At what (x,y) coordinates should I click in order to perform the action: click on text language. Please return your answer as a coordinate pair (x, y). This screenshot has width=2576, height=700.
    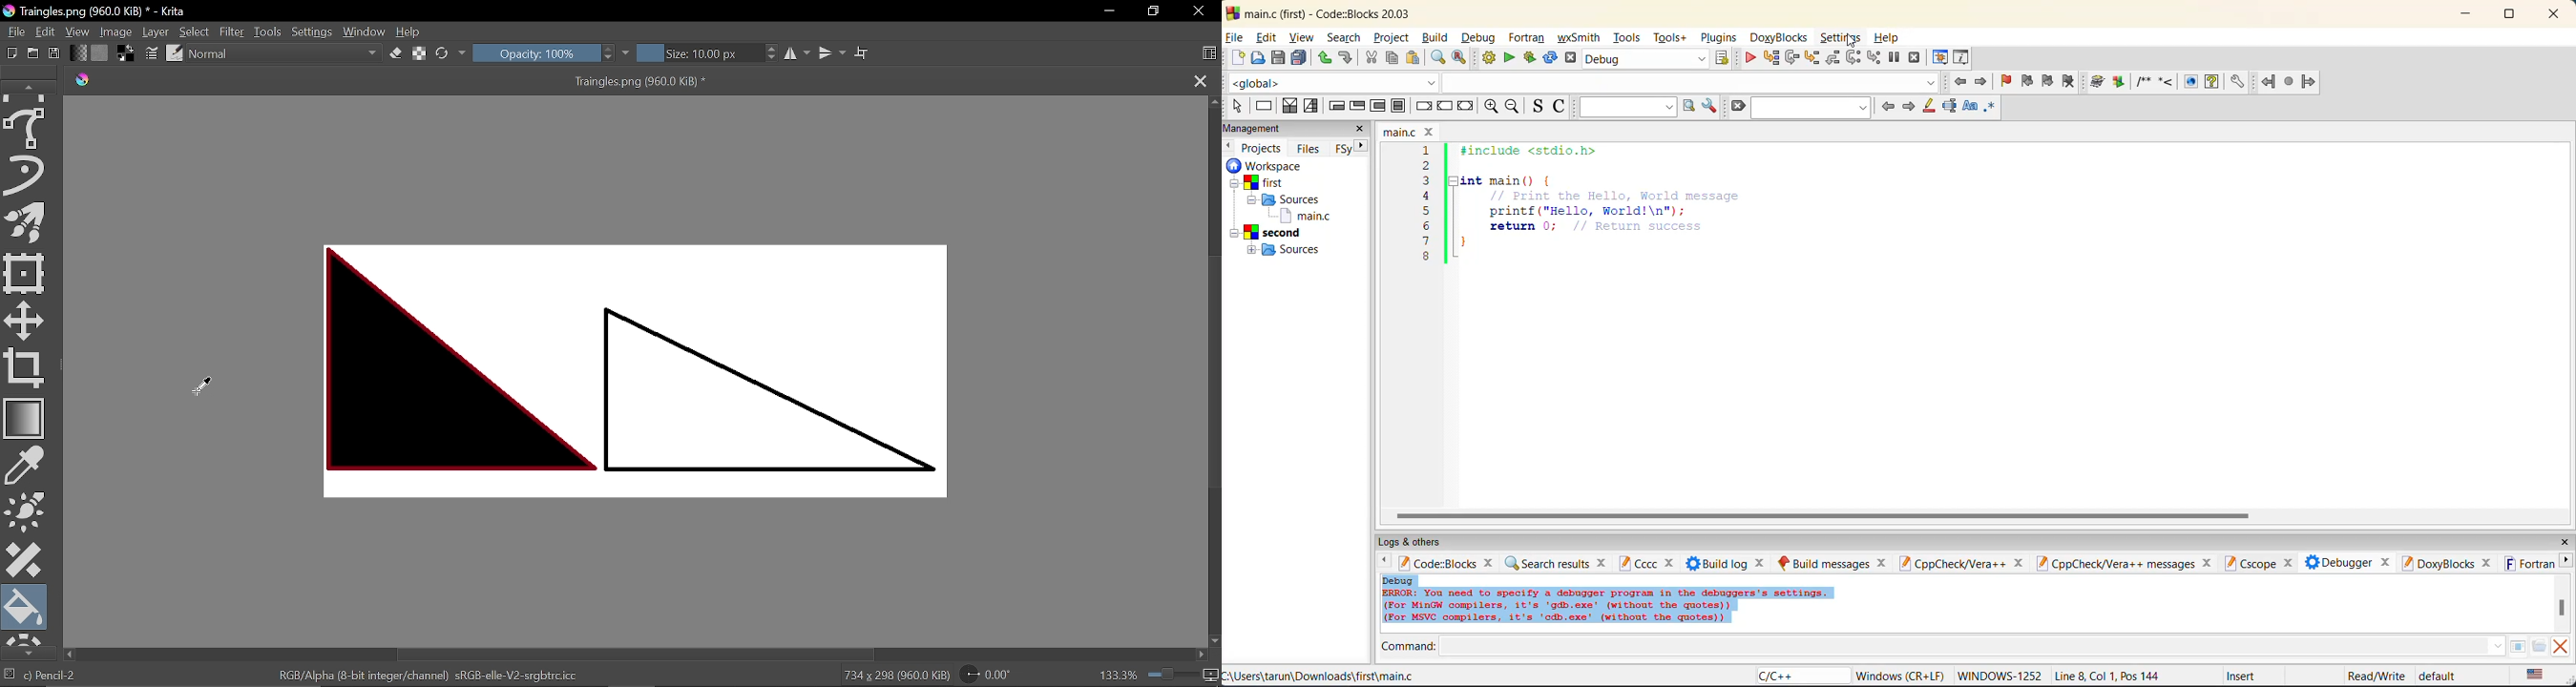
    Looking at the image, I should click on (2537, 675).